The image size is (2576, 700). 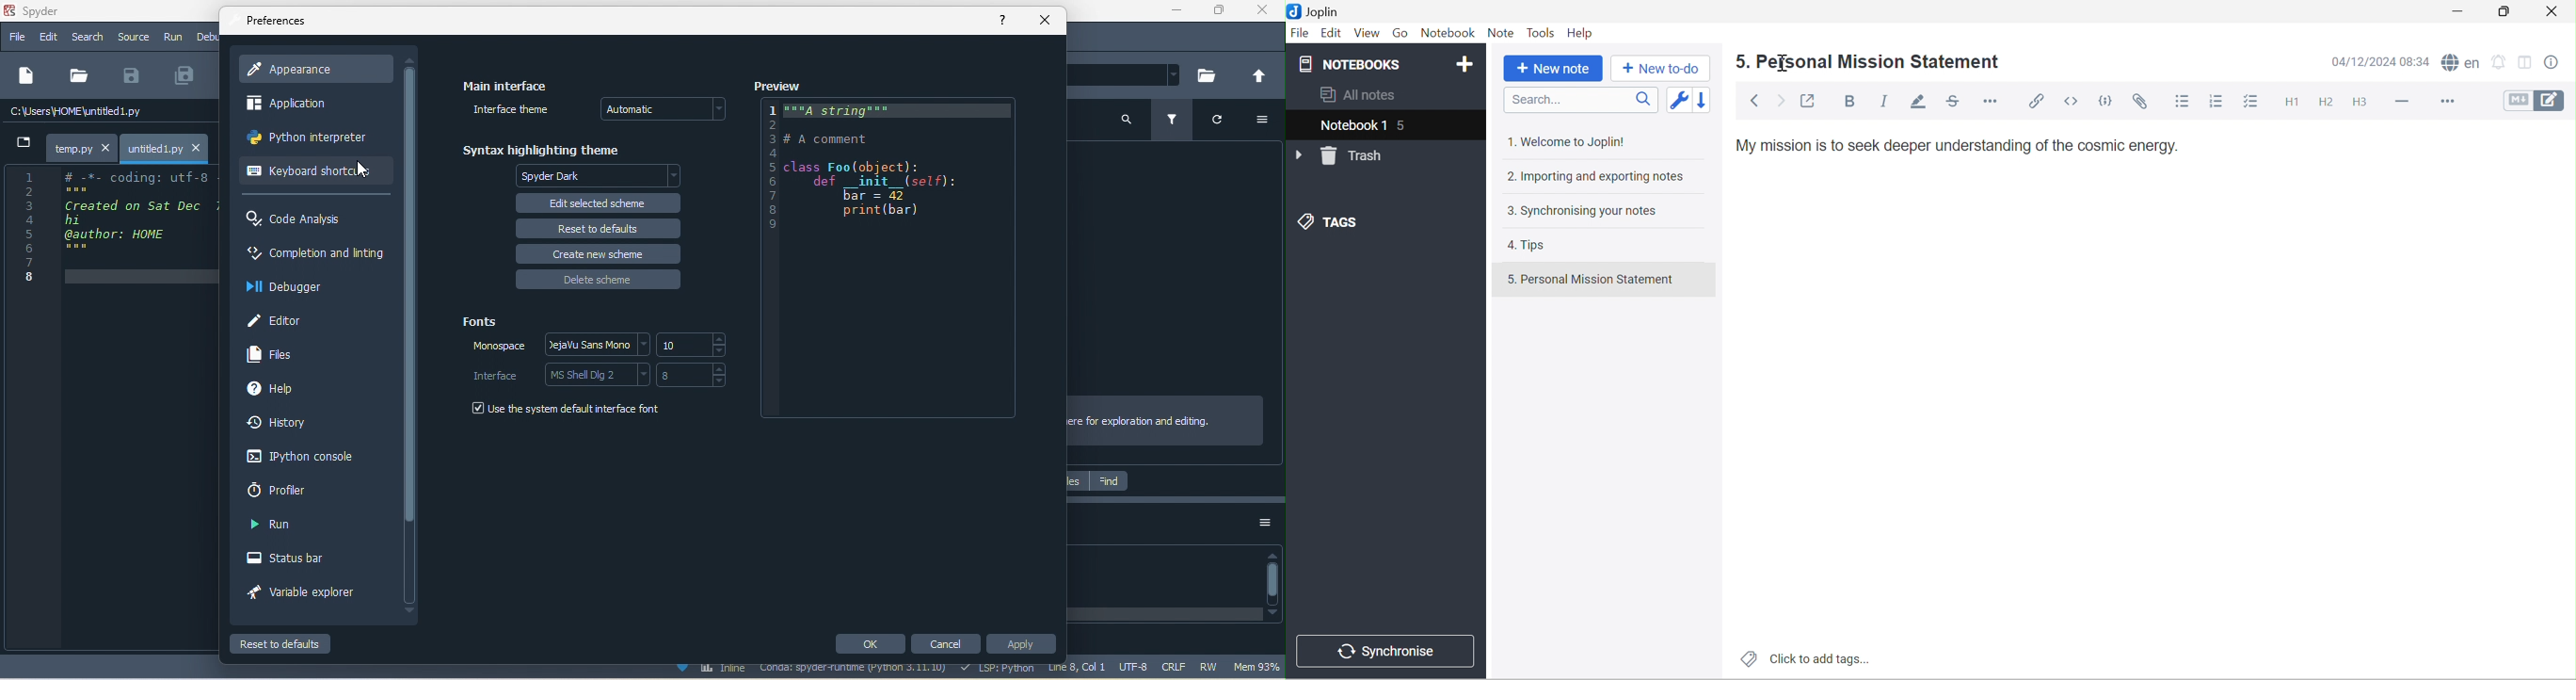 I want to click on Strikethrough, so click(x=1954, y=100).